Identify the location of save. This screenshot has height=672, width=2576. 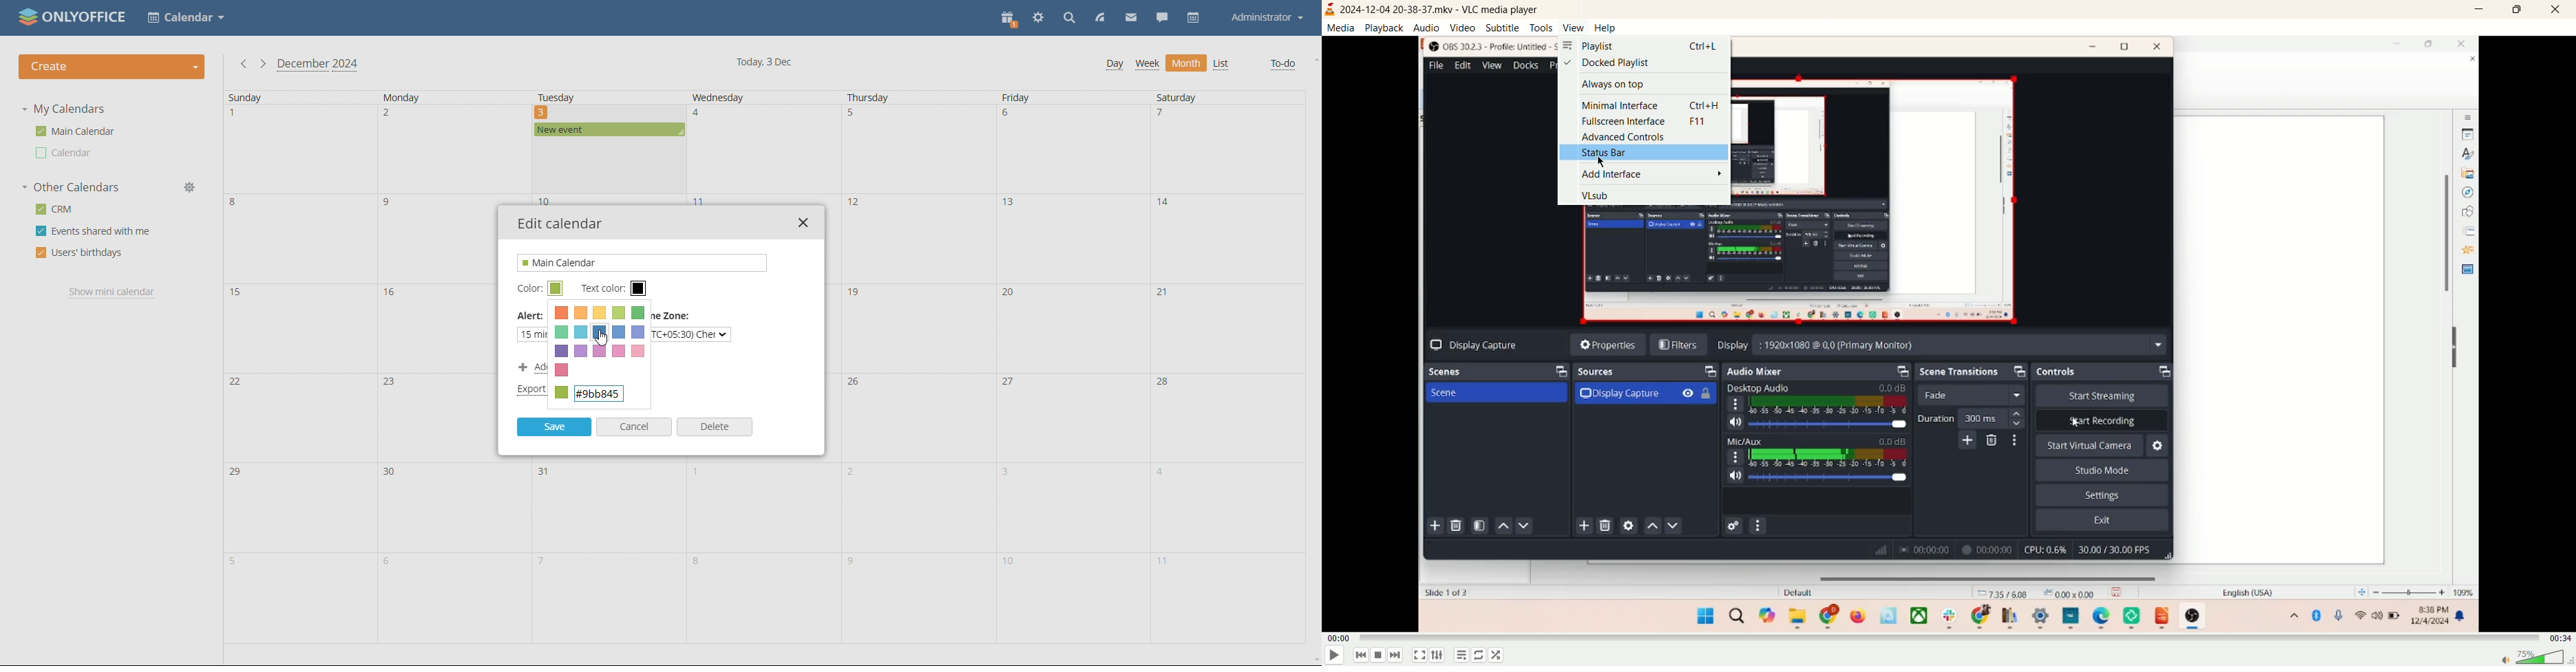
(554, 427).